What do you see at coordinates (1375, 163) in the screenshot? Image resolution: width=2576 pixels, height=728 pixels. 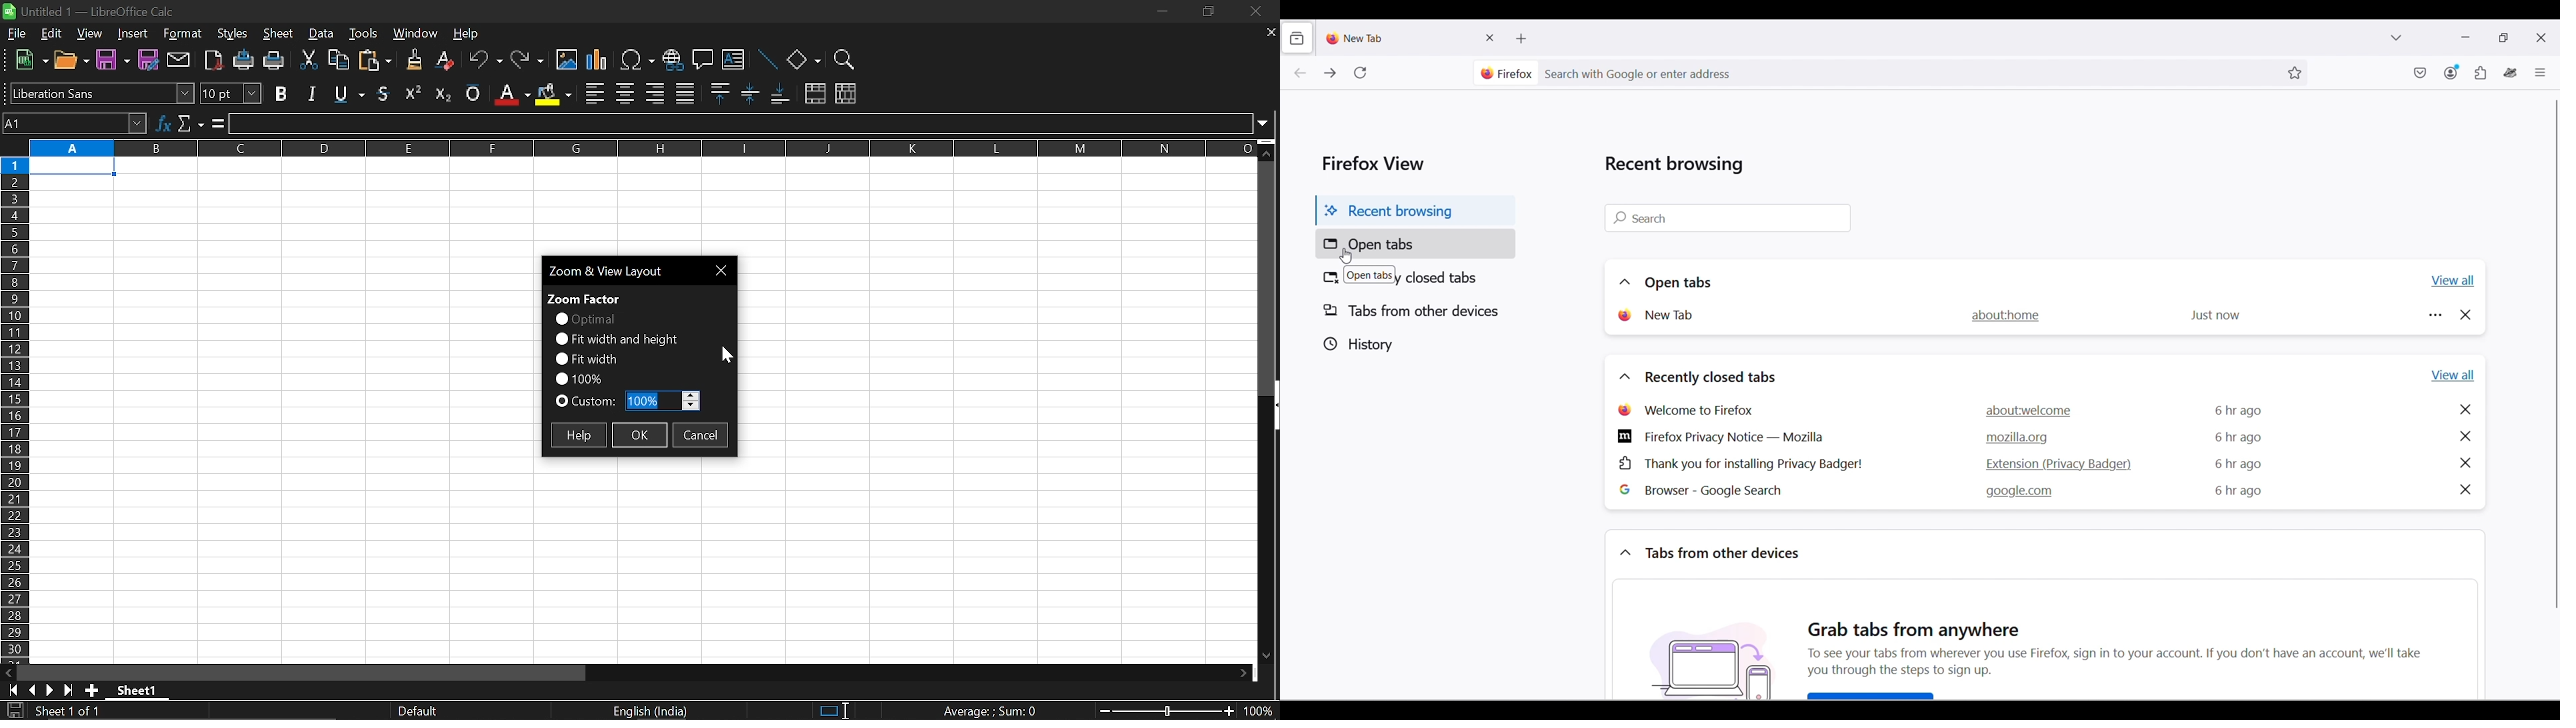 I see `List title - Firefox View` at bounding box center [1375, 163].